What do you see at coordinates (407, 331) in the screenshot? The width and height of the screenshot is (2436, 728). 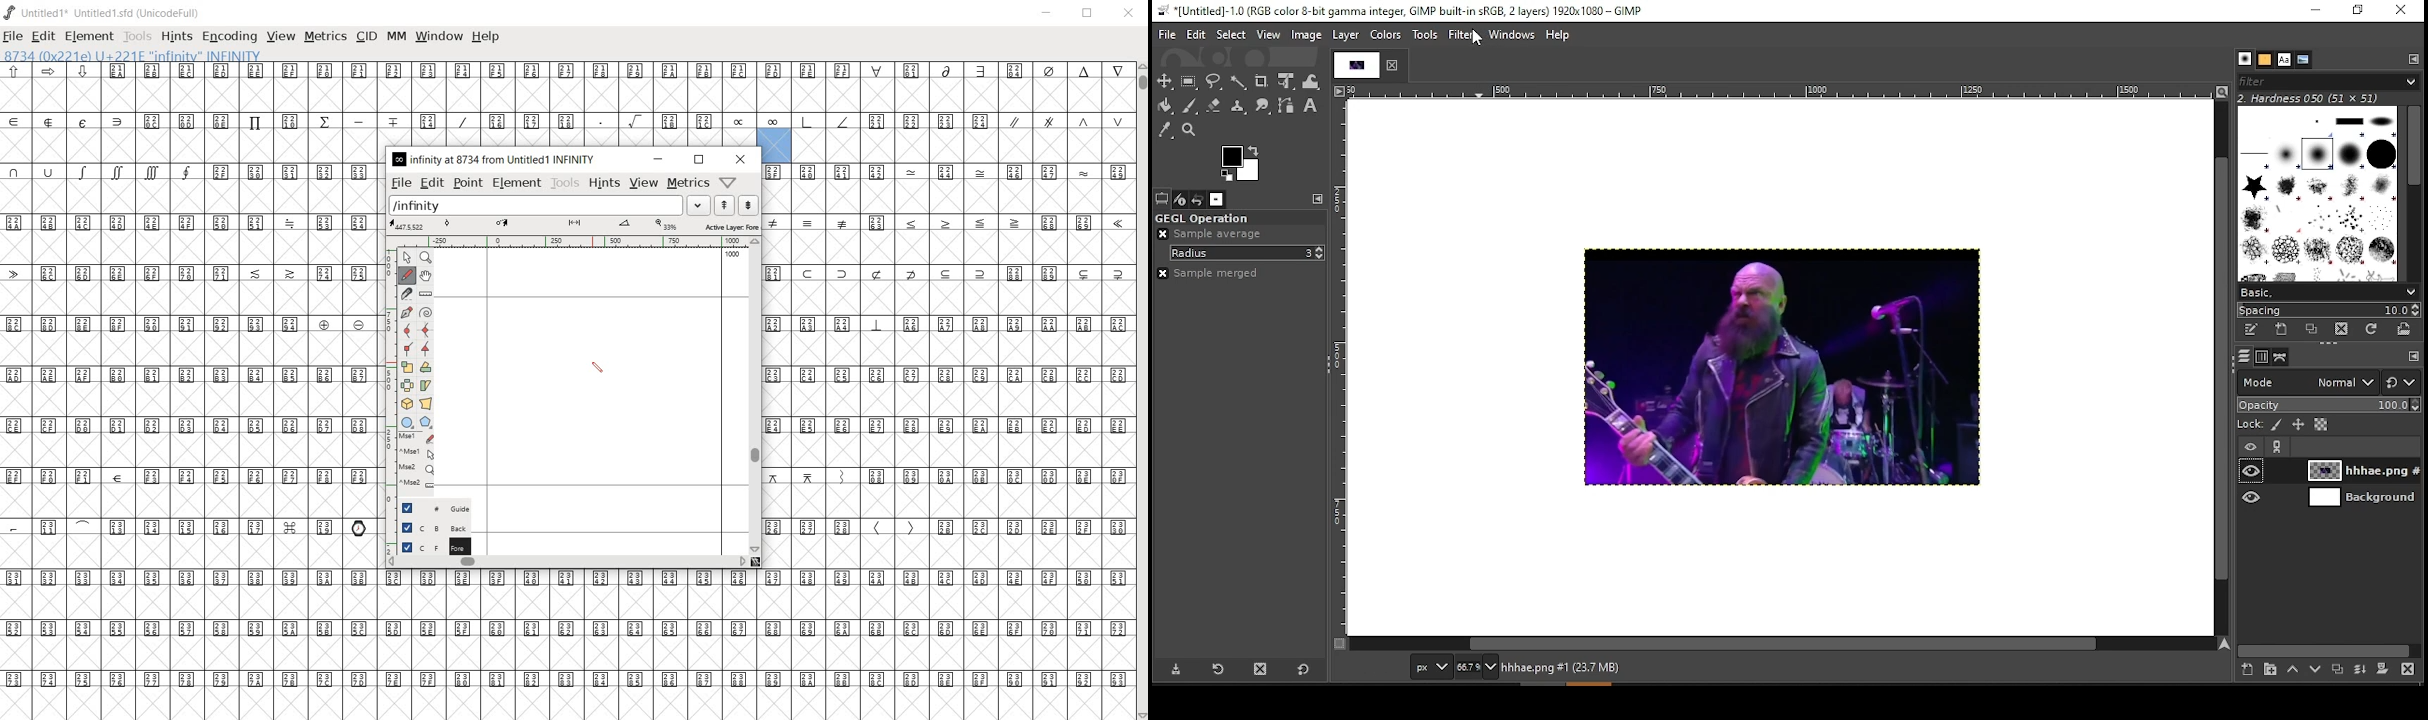 I see `add a curve point` at bounding box center [407, 331].